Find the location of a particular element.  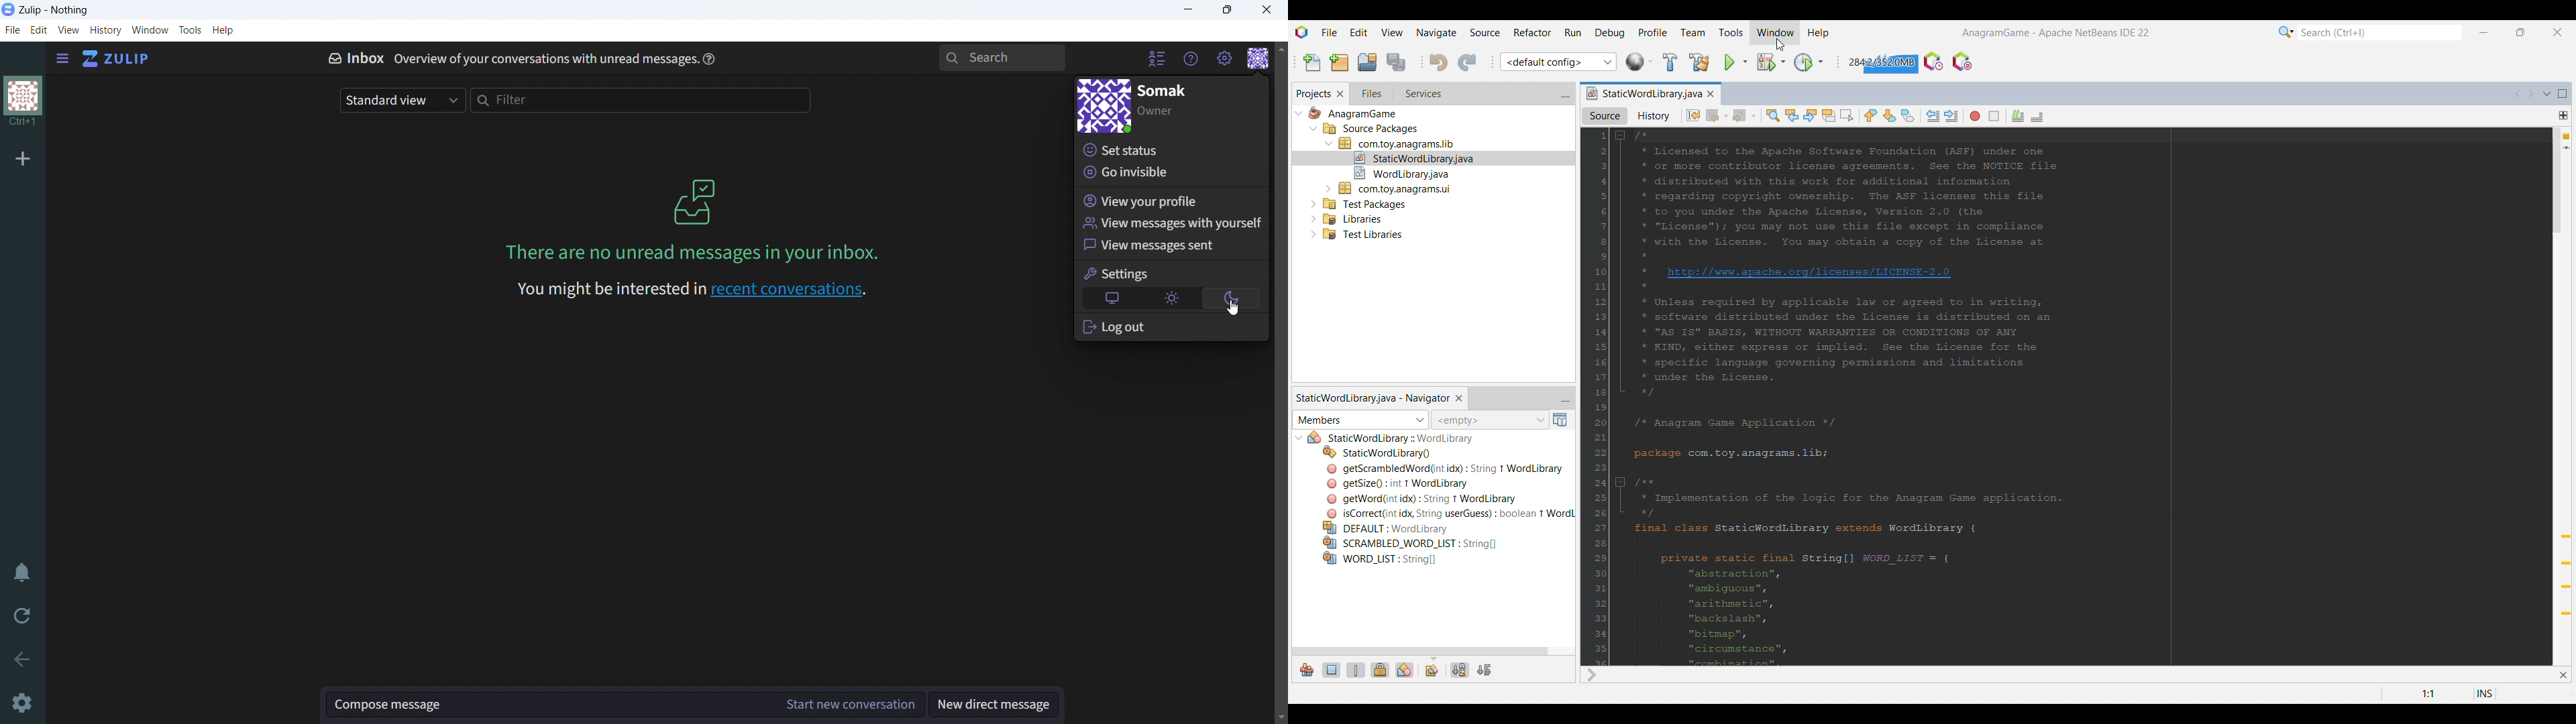

scroll down is located at coordinates (1280, 717).